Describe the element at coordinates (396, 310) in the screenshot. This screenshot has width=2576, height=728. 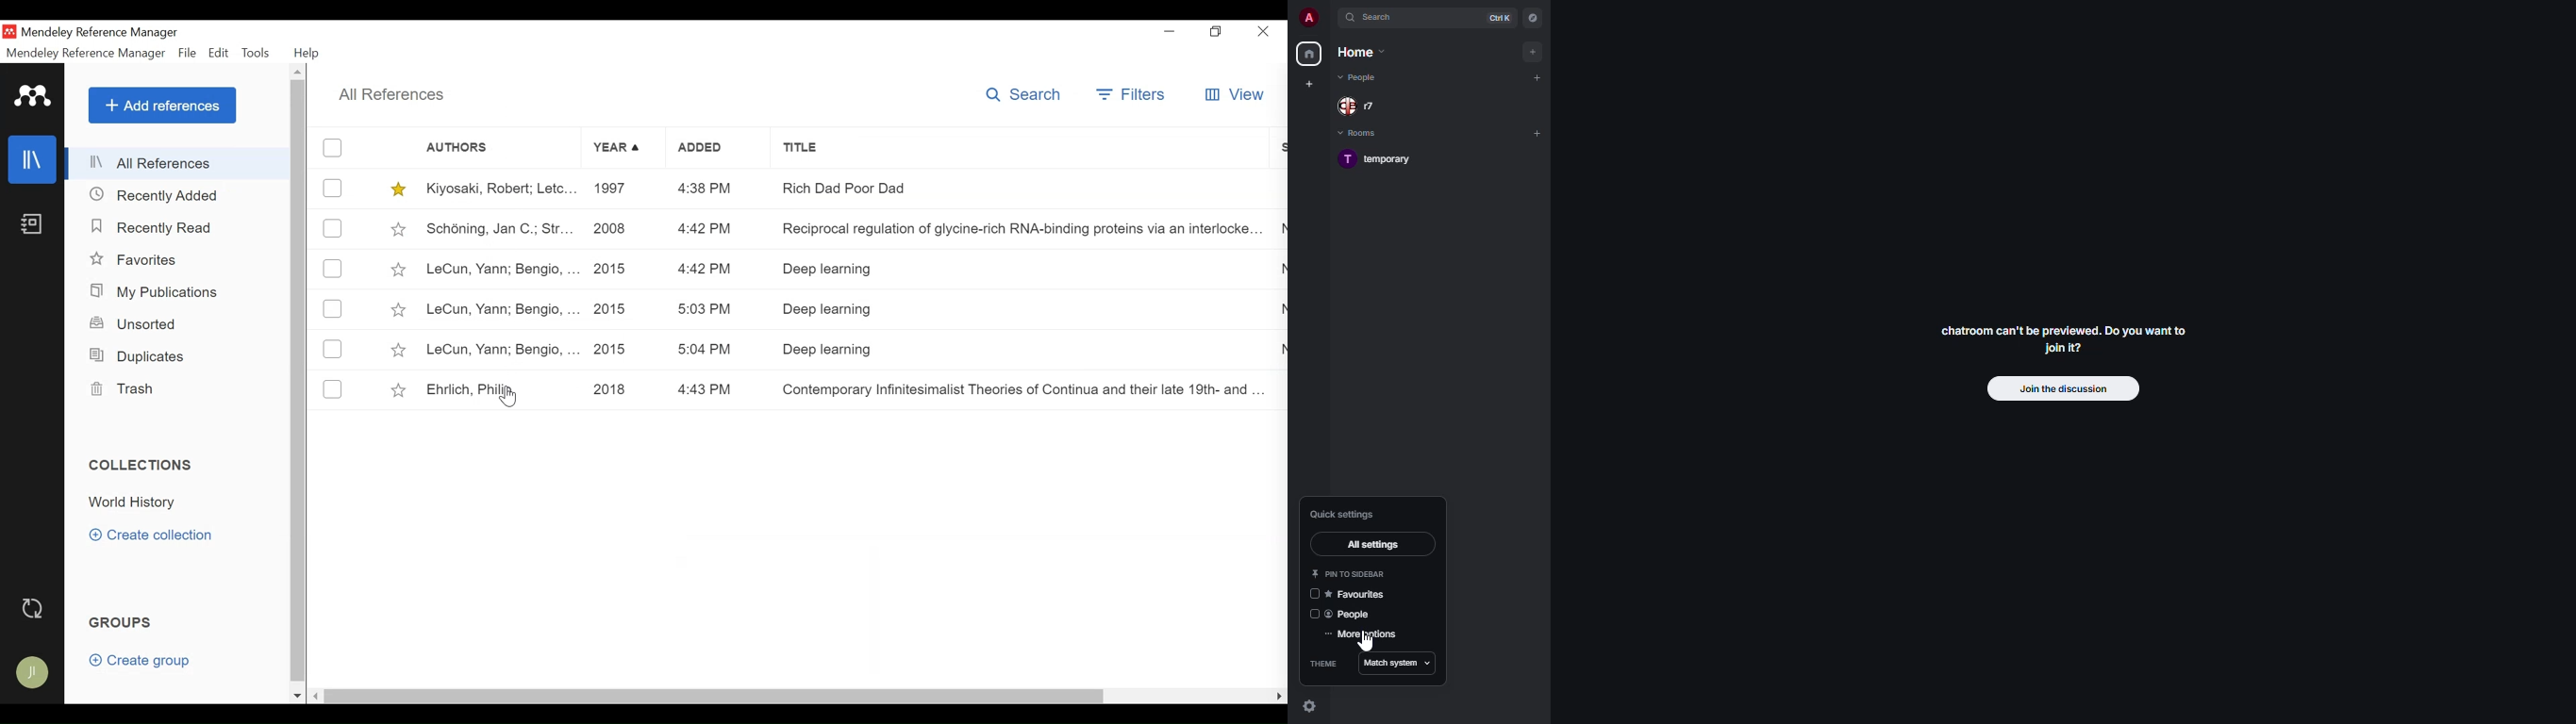
I see `(un)select favorite` at that location.